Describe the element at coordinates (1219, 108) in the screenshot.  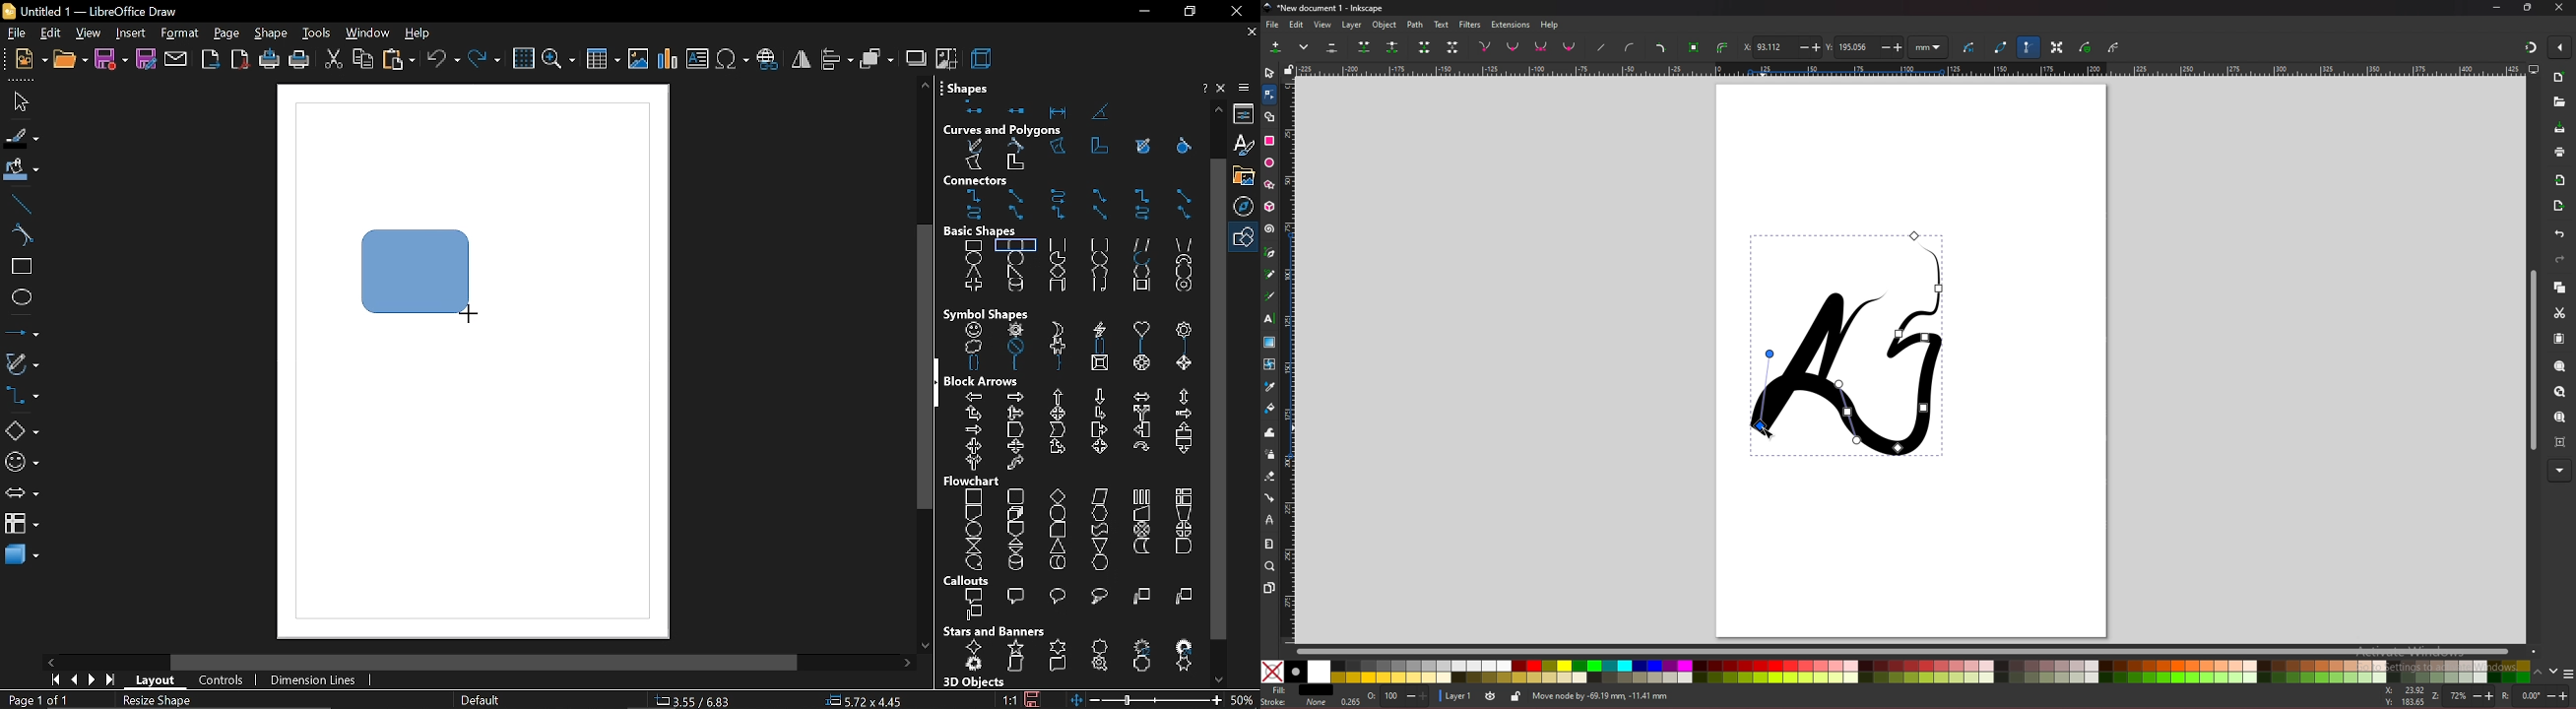
I see `move up` at that location.